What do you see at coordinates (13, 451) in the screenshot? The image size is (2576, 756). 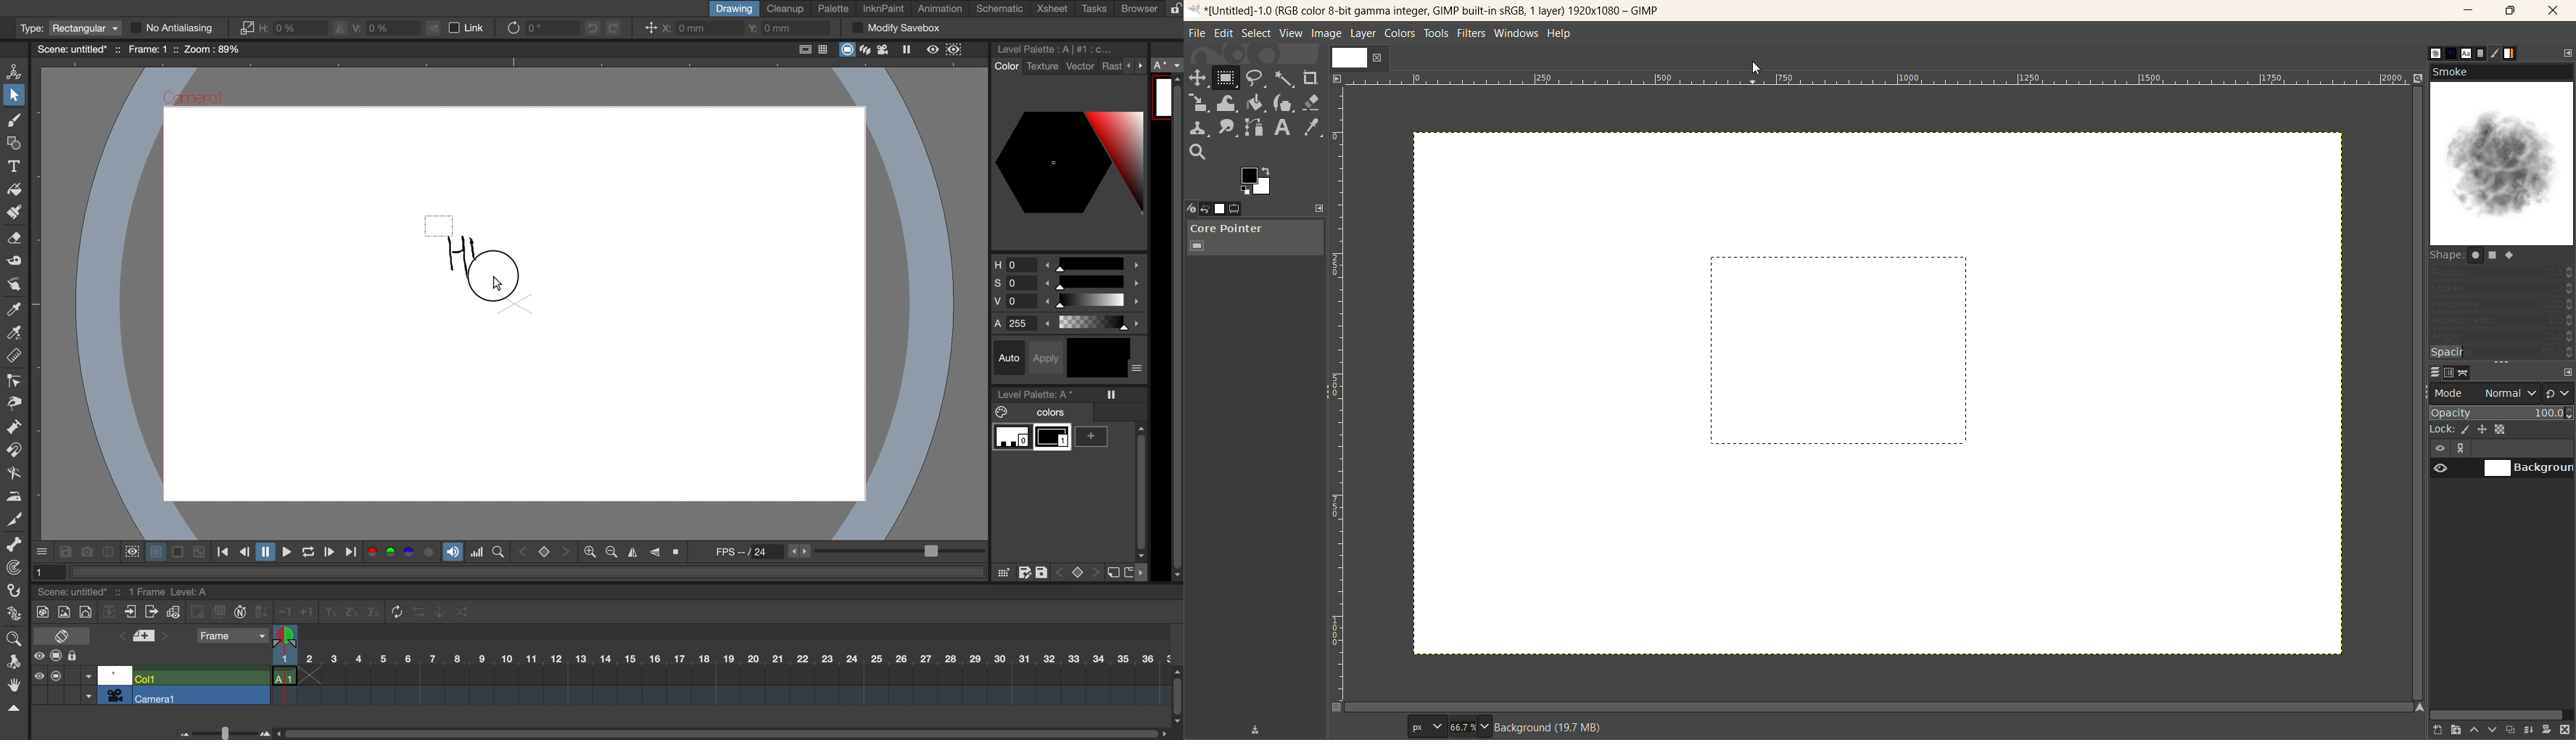 I see `magnet tool` at bounding box center [13, 451].